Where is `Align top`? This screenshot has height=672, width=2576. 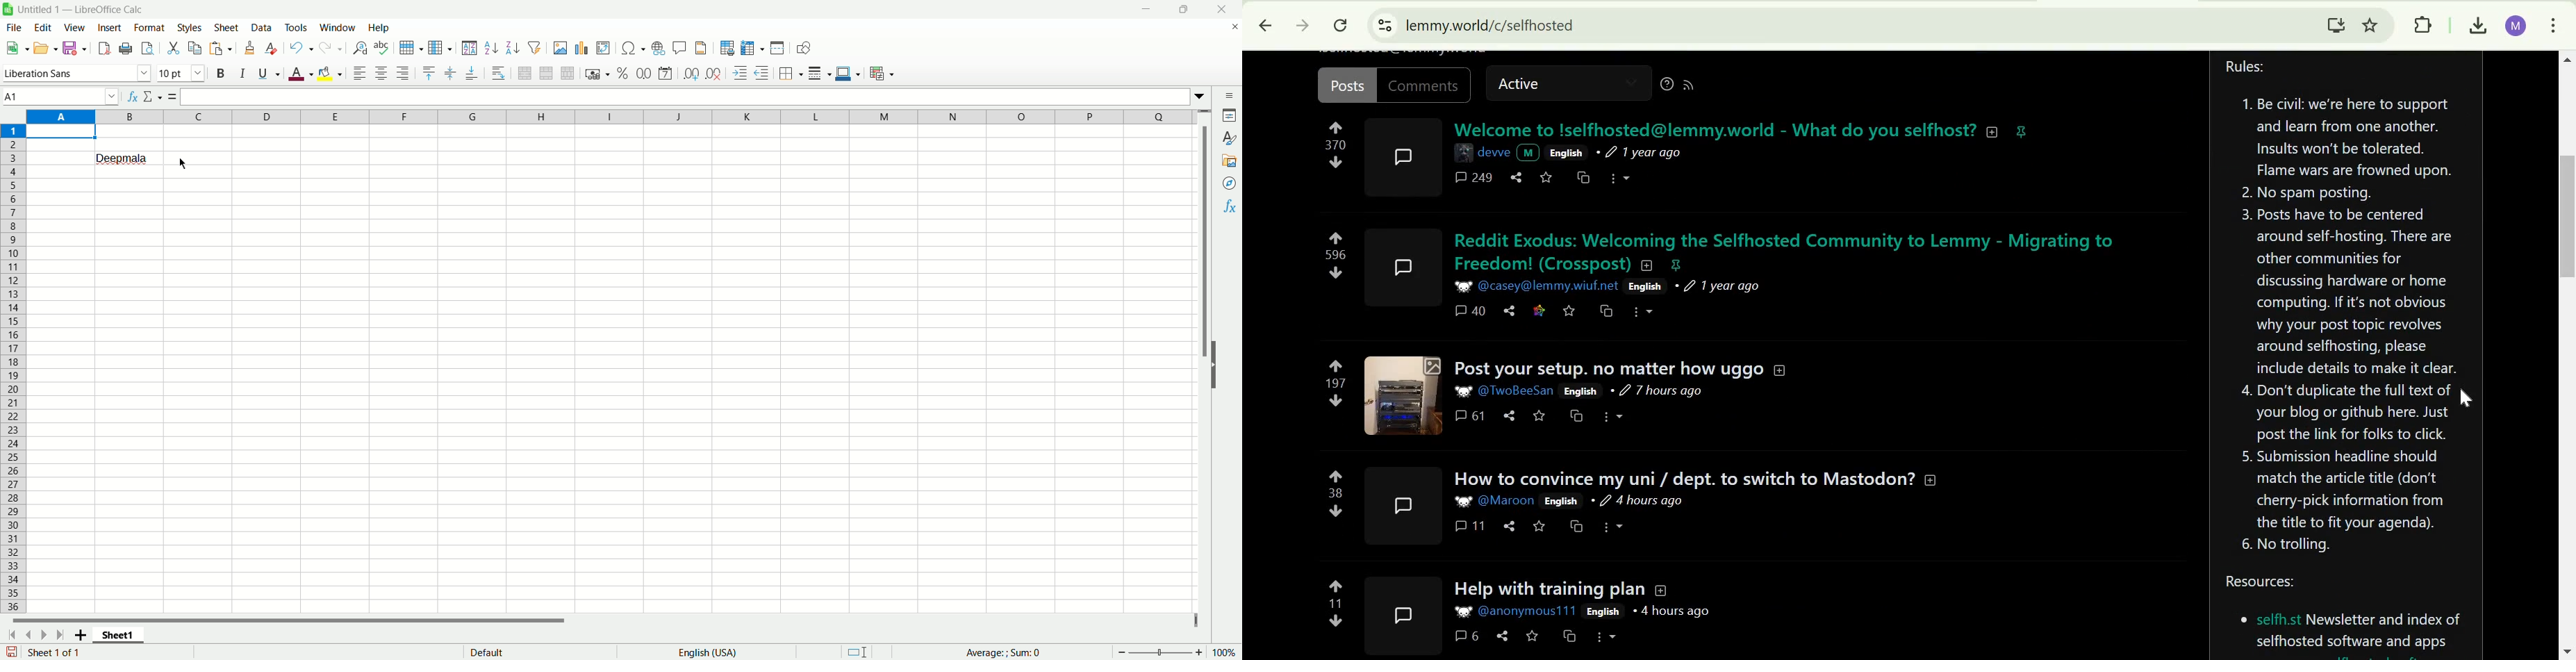 Align top is located at coordinates (428, 74).